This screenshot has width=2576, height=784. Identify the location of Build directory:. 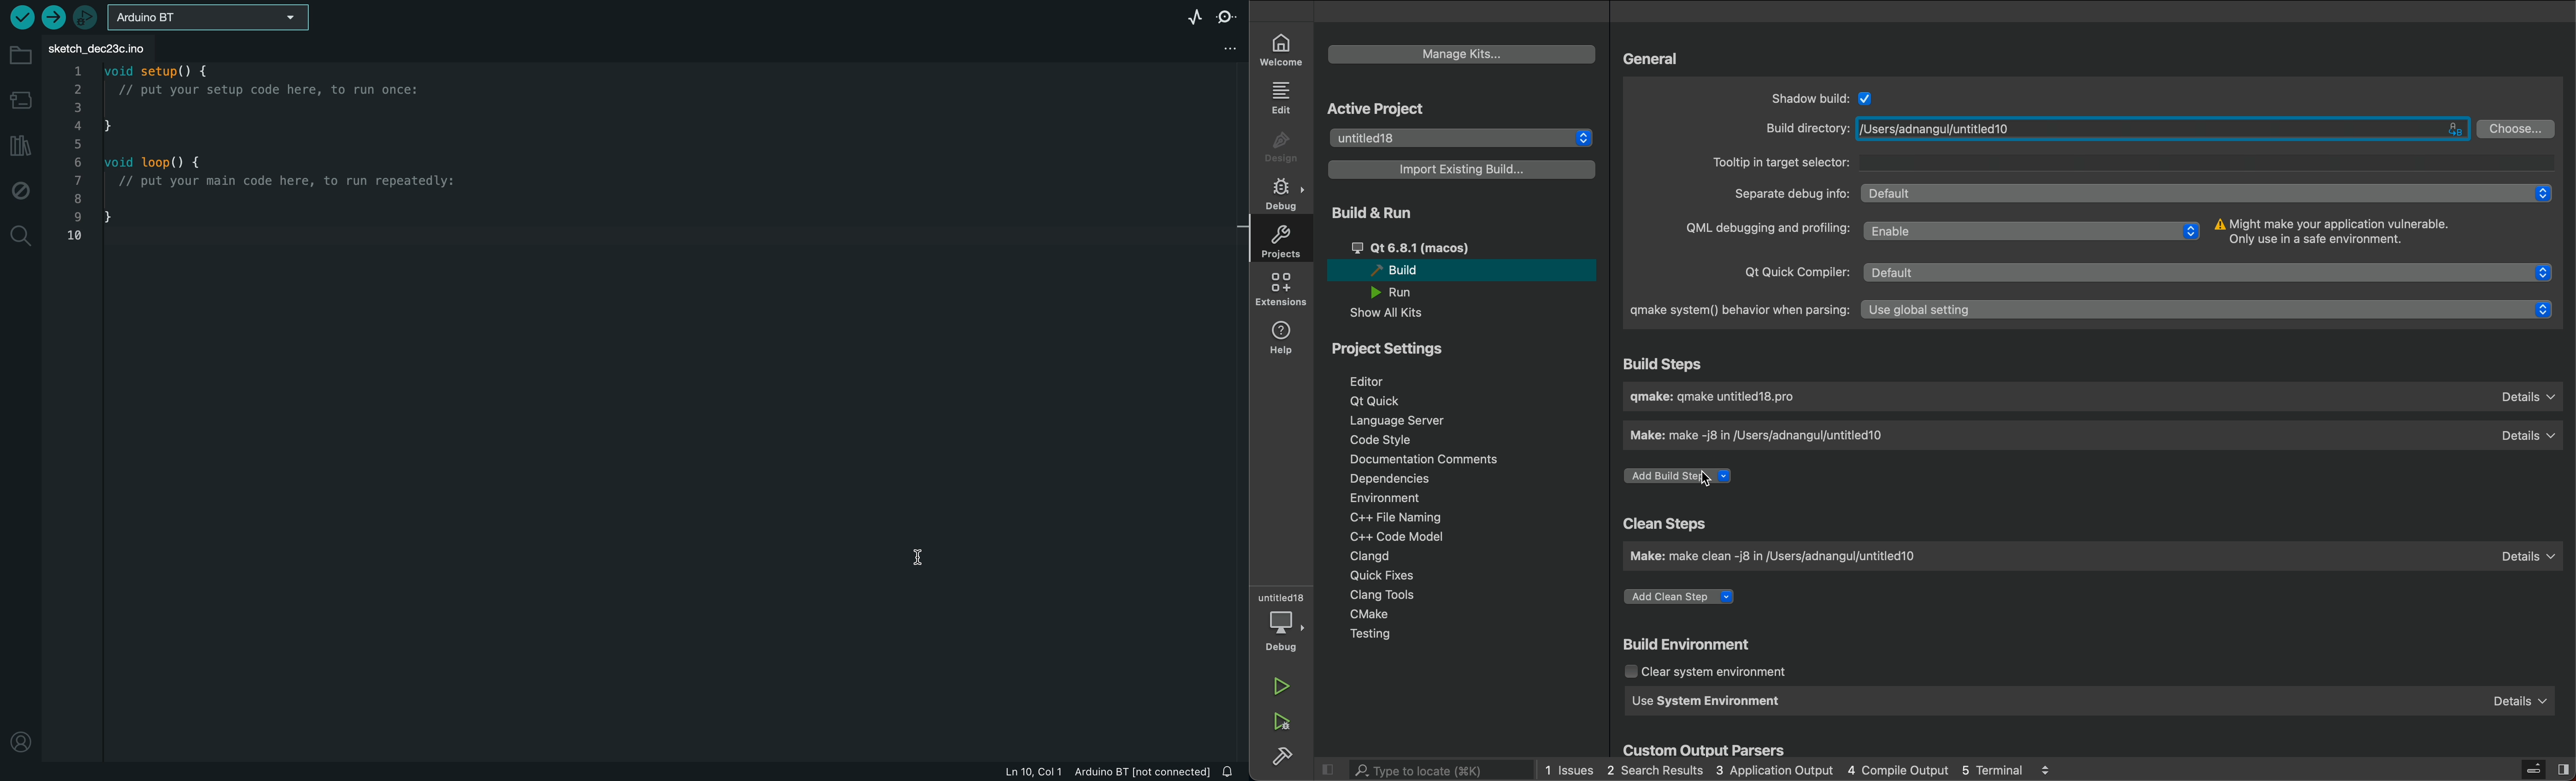
(1805, 129).